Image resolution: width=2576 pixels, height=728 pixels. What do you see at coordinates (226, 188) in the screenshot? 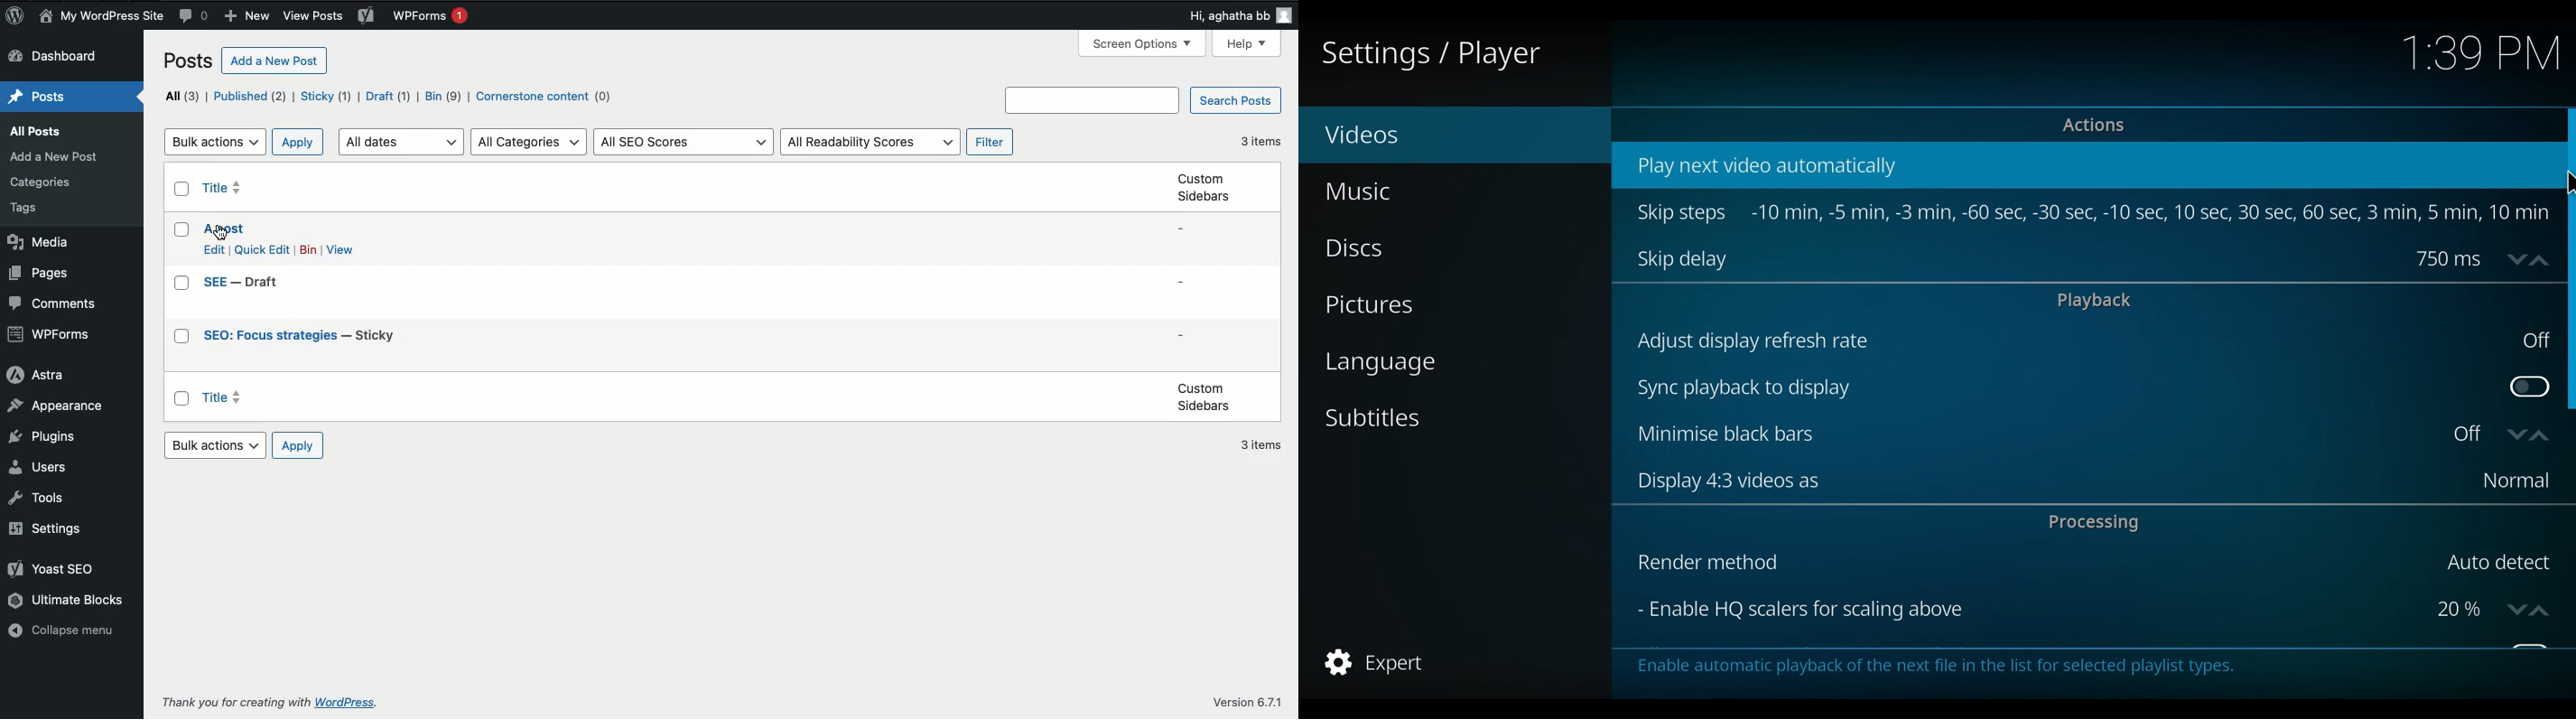
I see `Title` at bounding box center [226, 188].